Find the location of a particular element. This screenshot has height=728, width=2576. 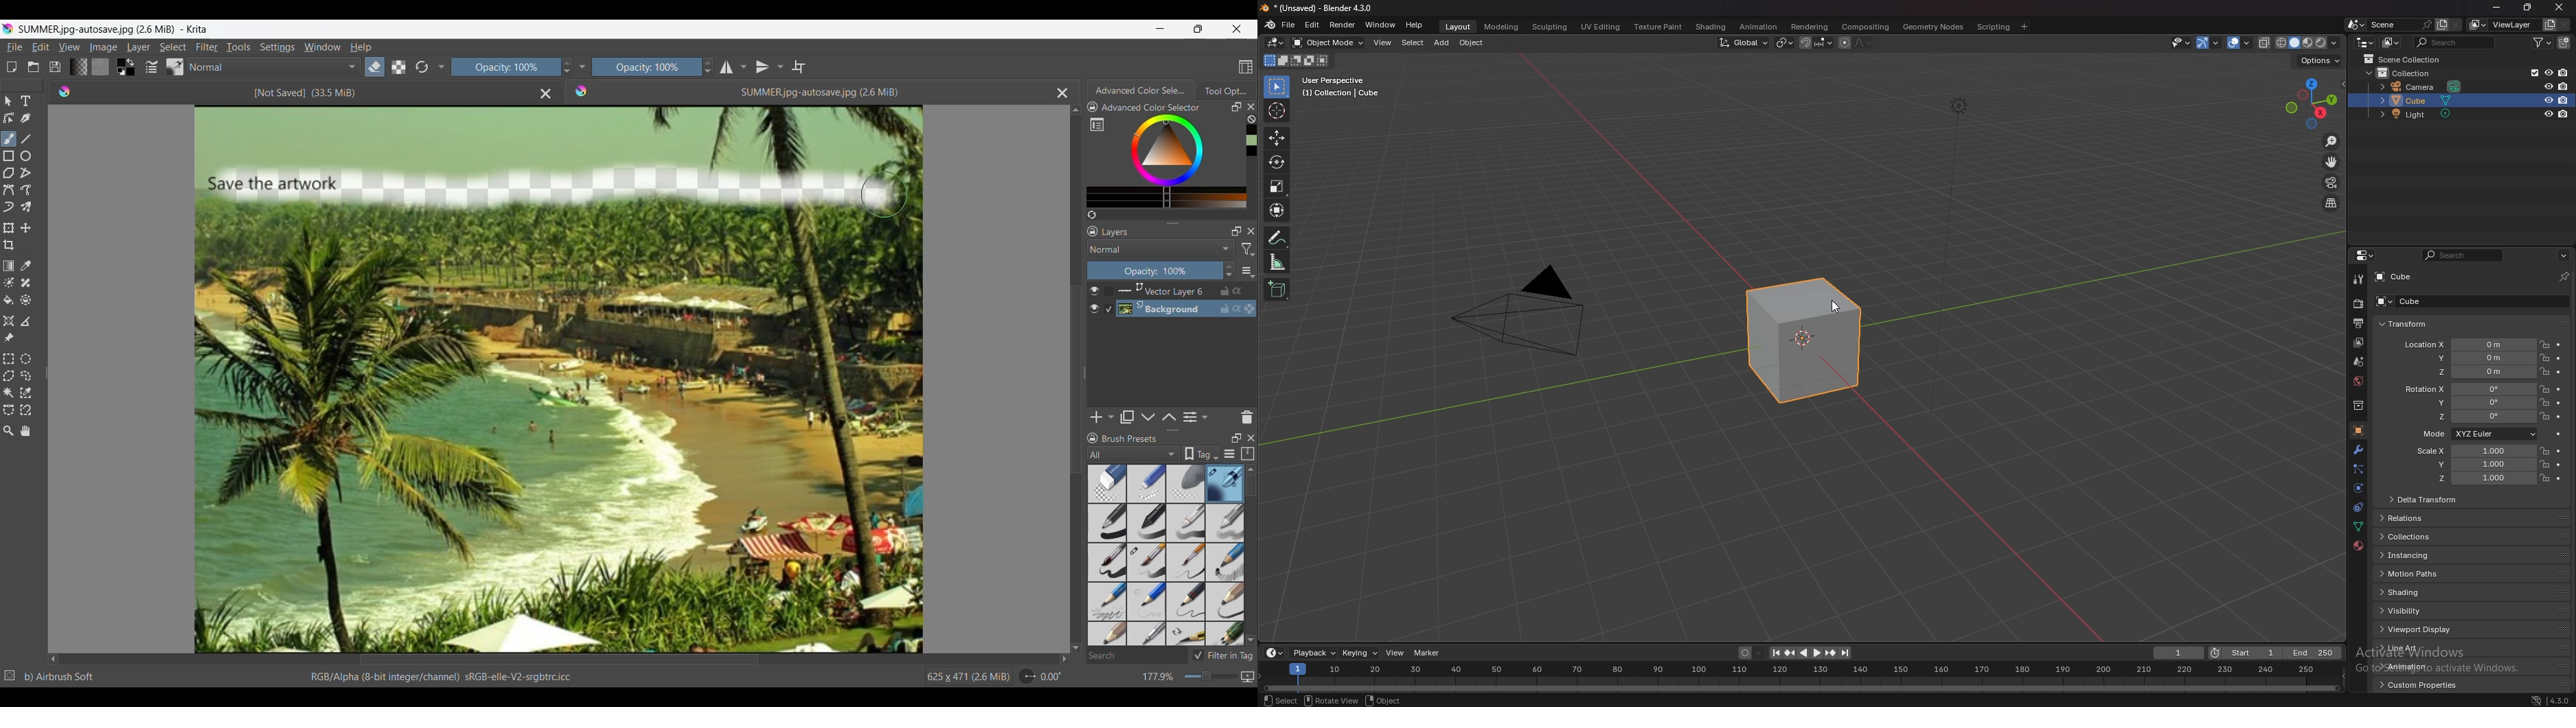

Create a list of colors from the image is located at coordinates (1092, 215).